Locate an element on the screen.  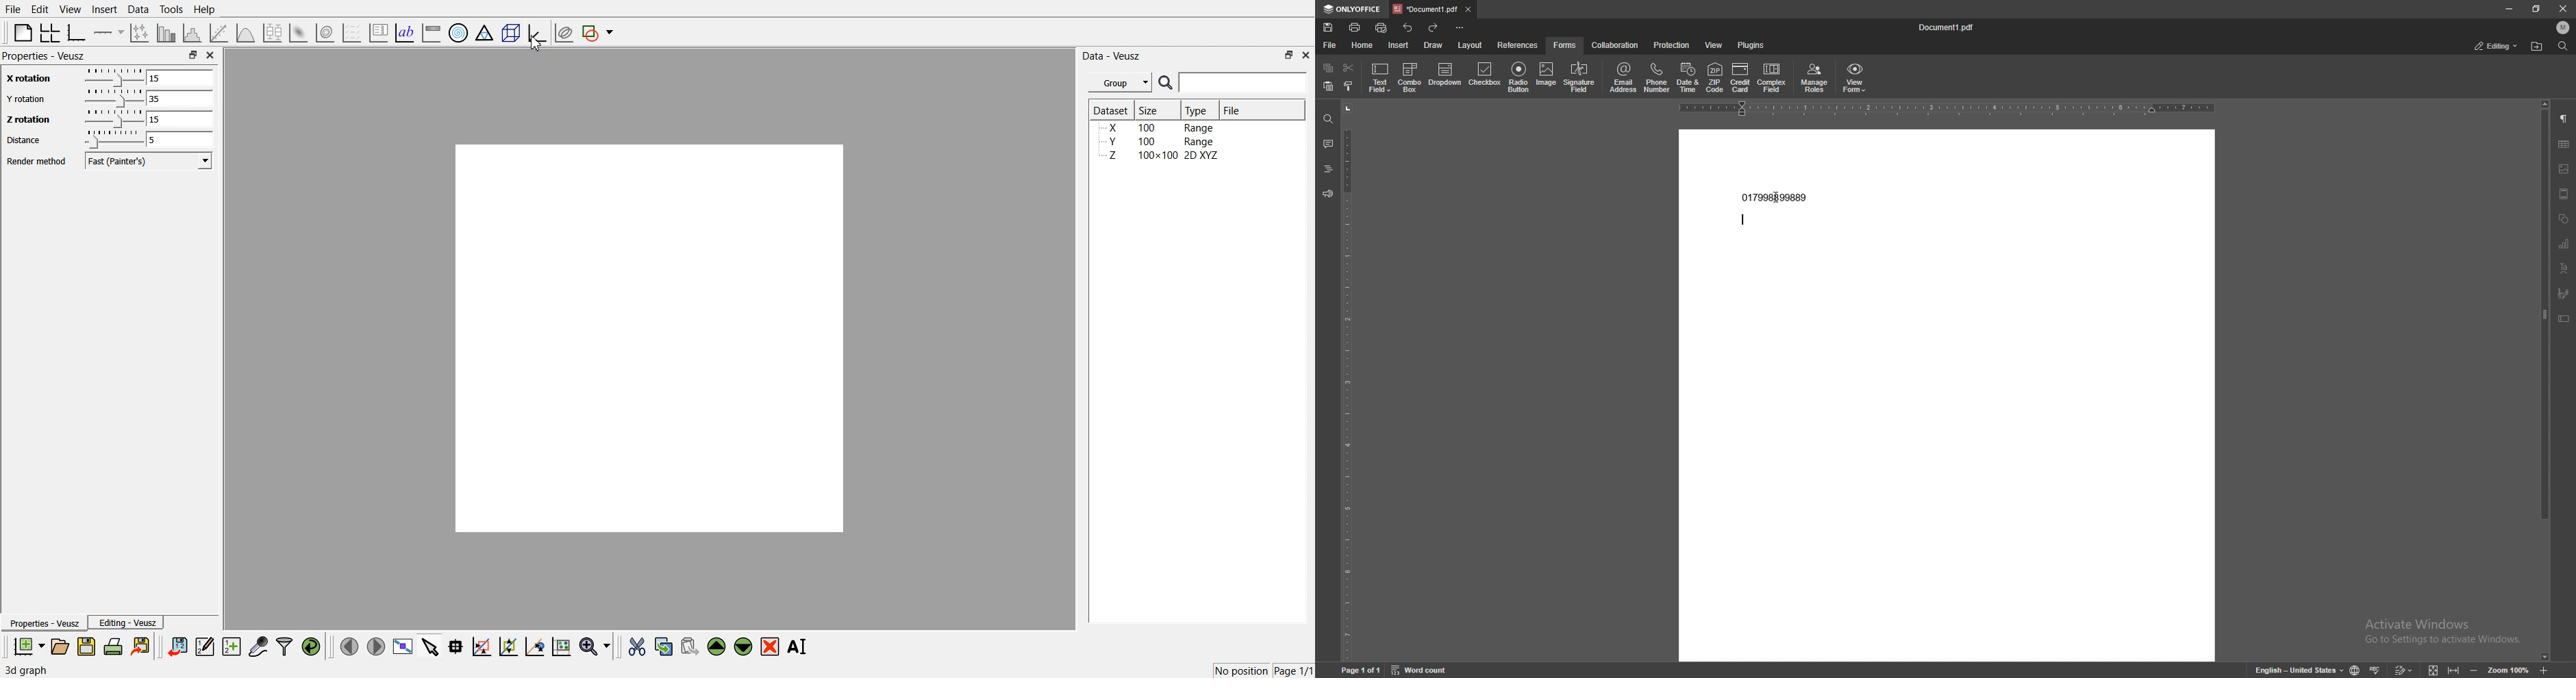
file is located at coordinates (1329, 46).